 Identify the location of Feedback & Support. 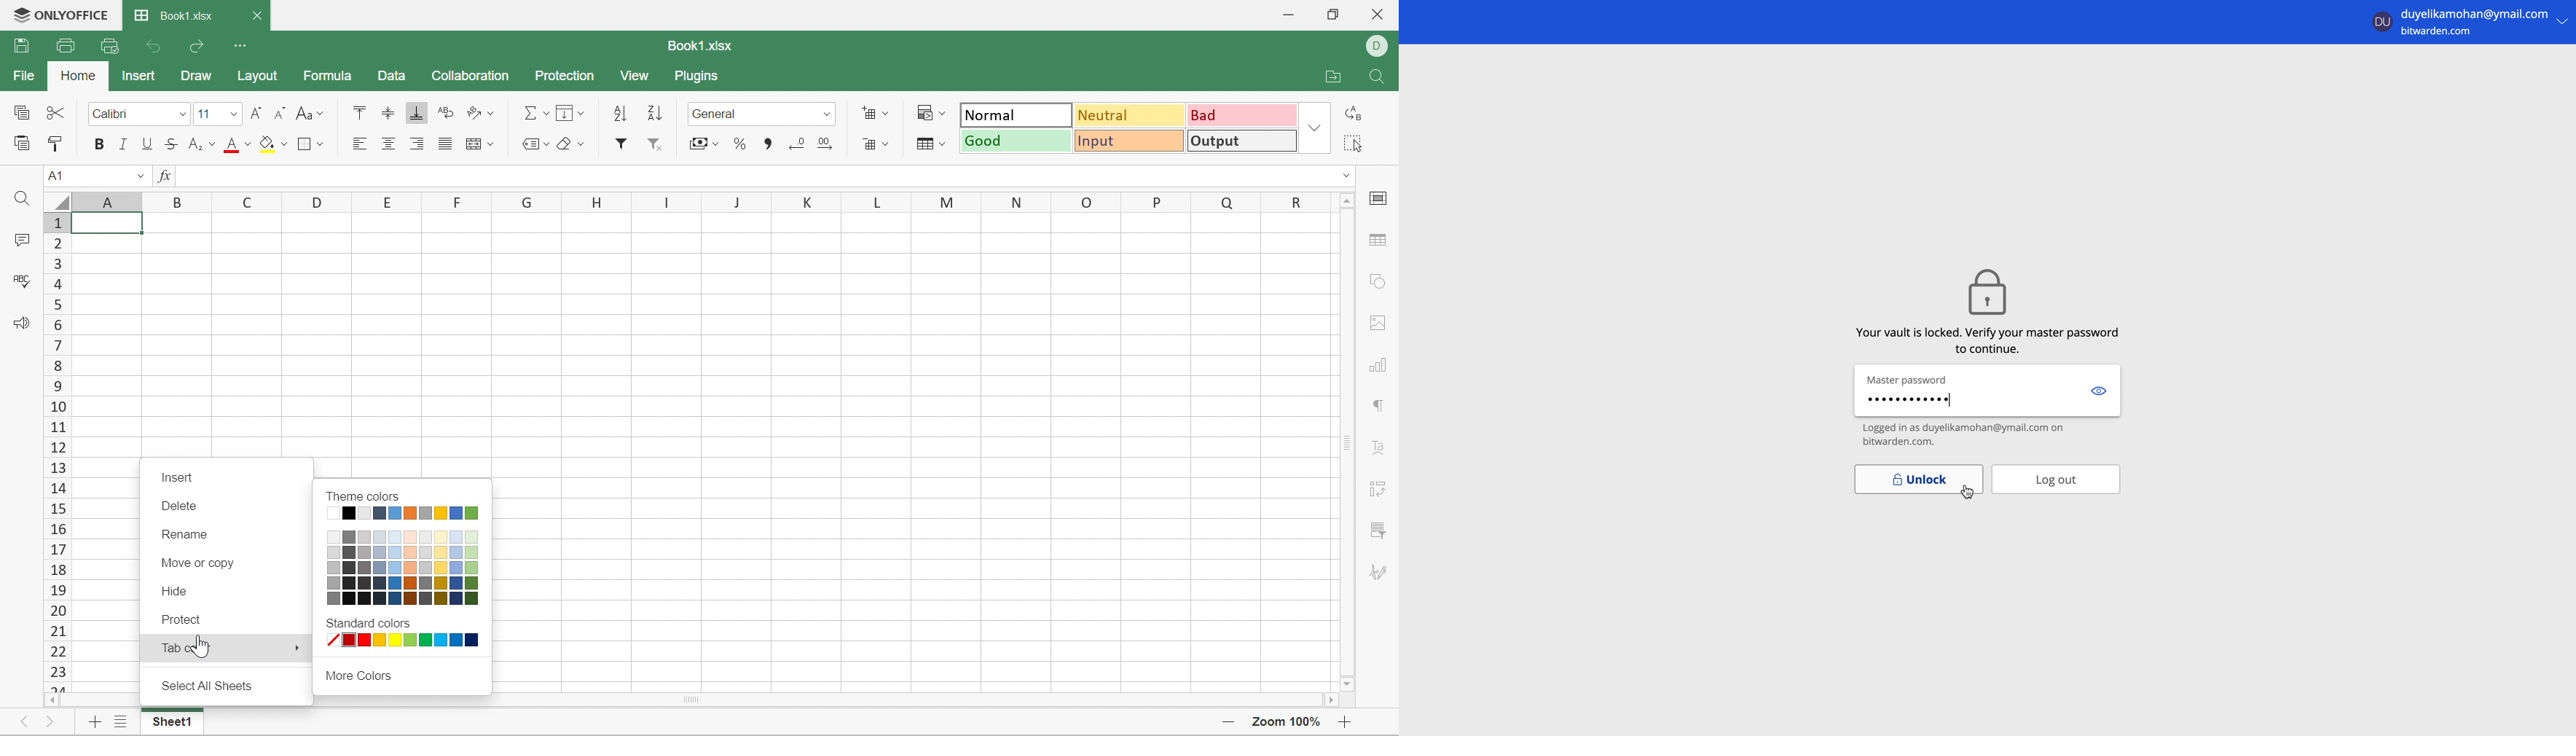
(20, 324).